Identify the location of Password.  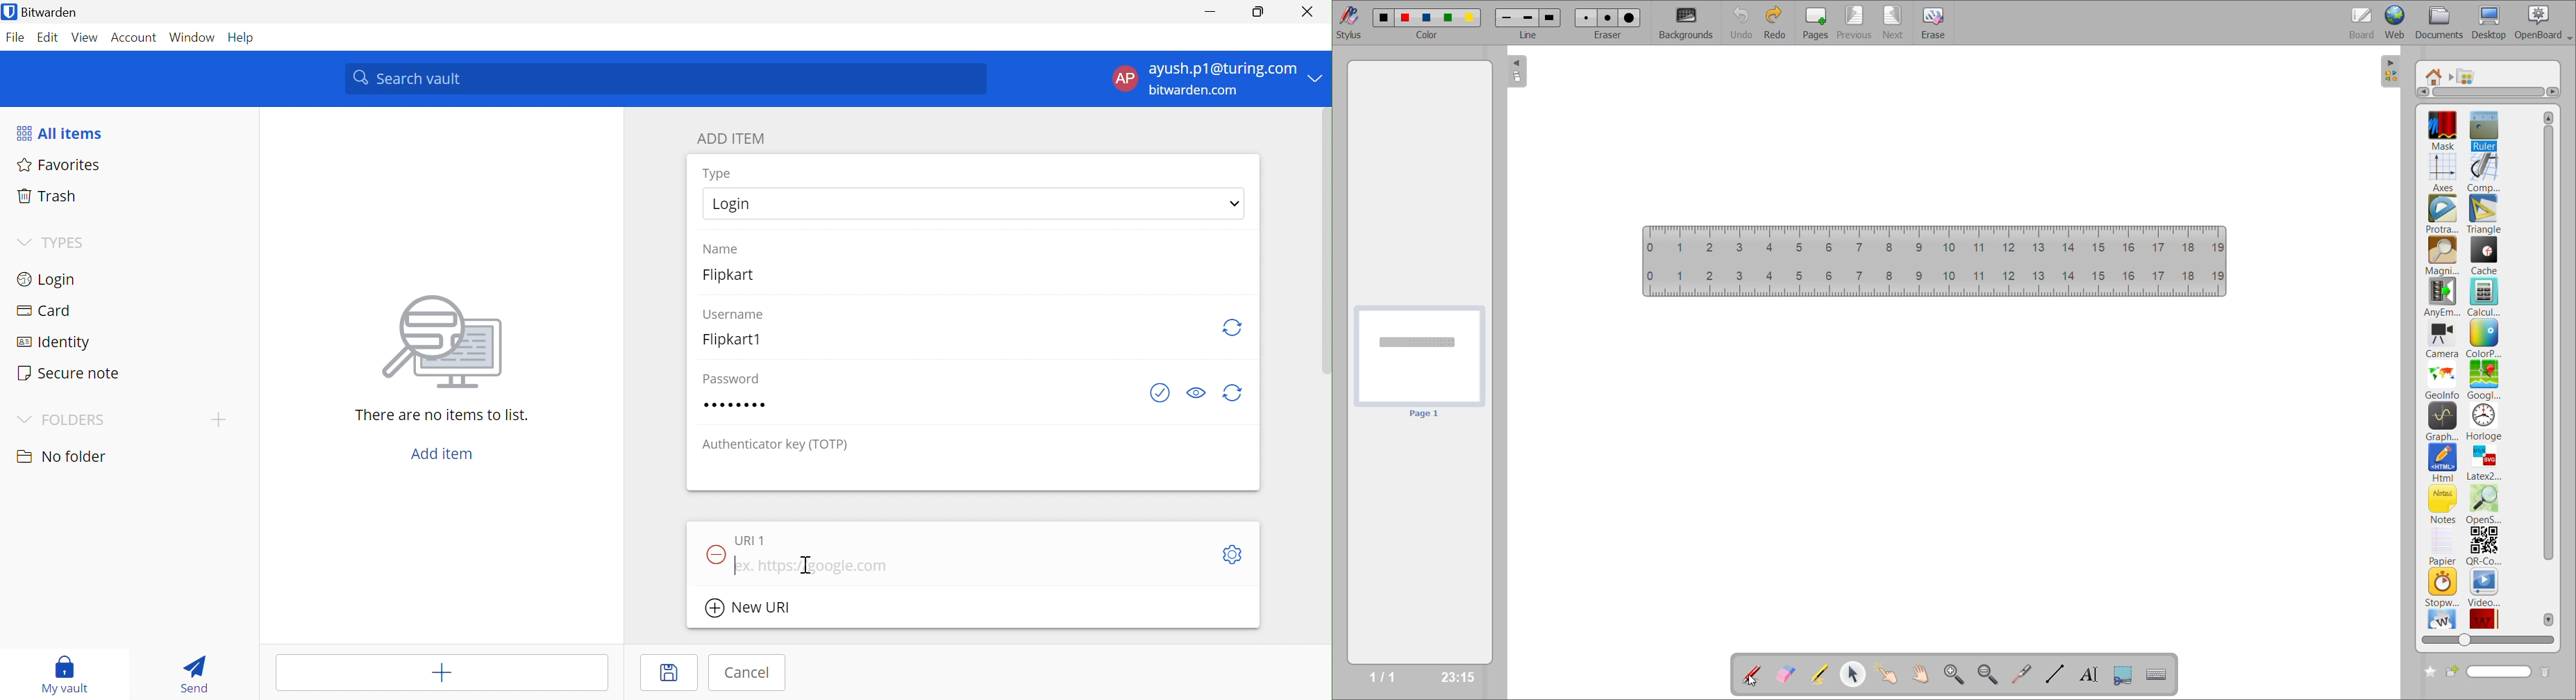
(738, 406).